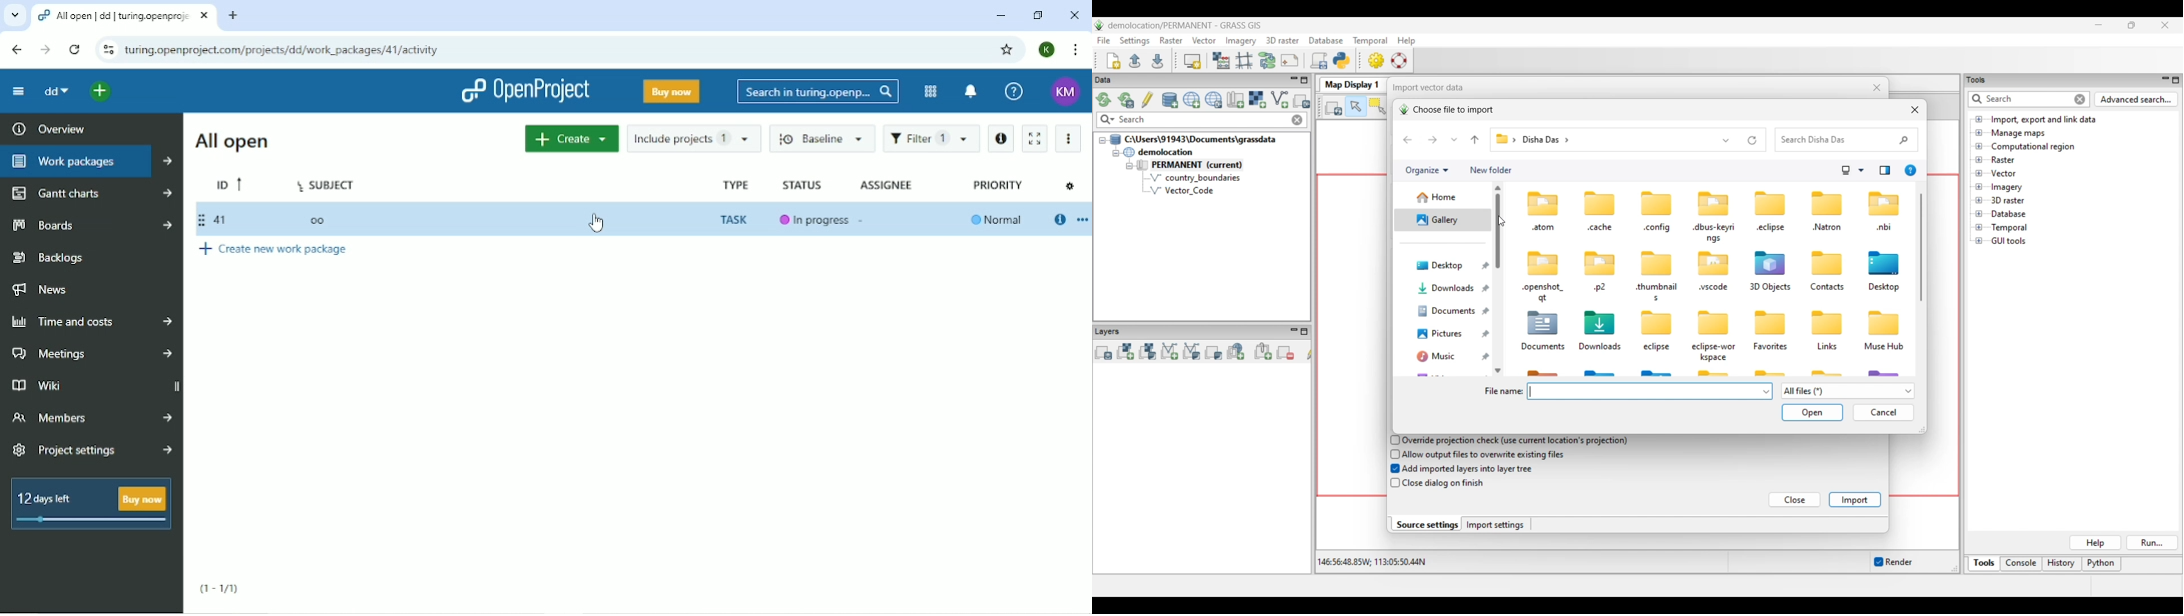 The image size is (2184, 616). What do you see at coordinates (1047, 49) in the screenshot?
I see `K` at bounding box center [1047, 49].